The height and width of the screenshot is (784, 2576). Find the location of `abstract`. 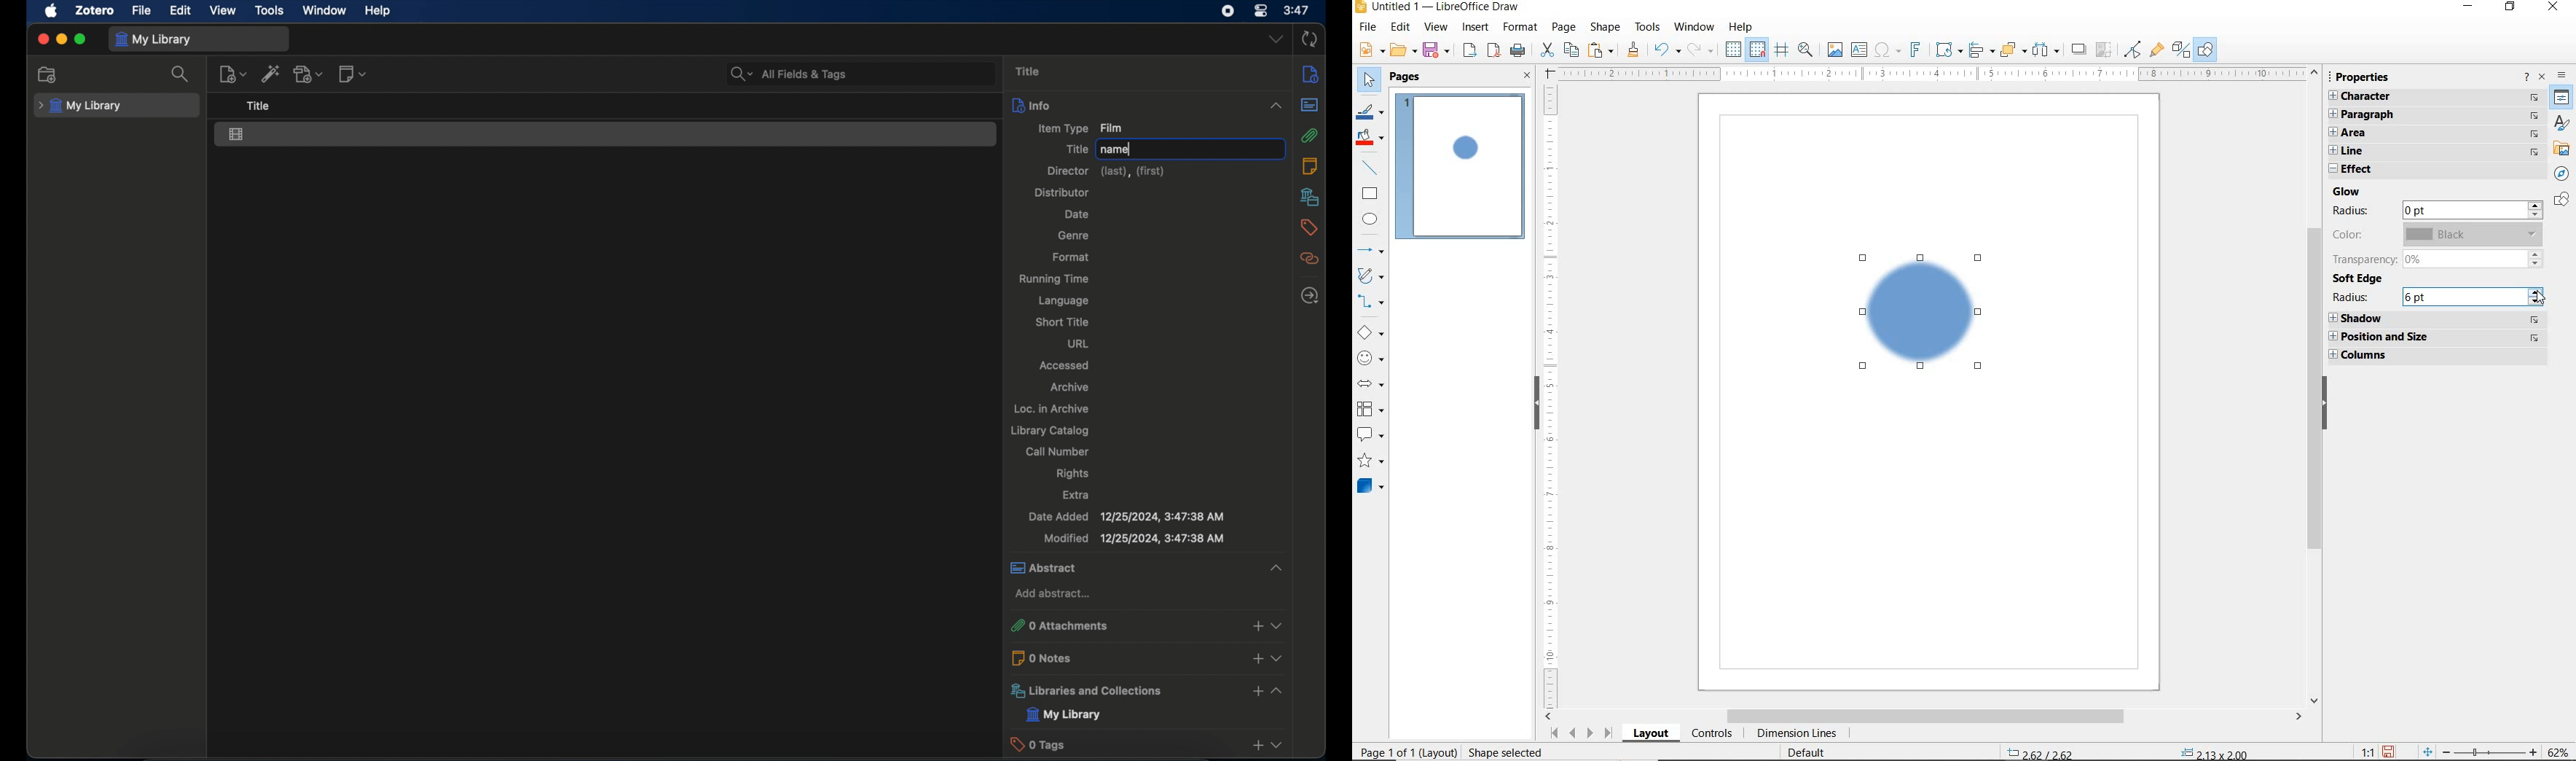

abstract is located at coordinates (1311, 105).